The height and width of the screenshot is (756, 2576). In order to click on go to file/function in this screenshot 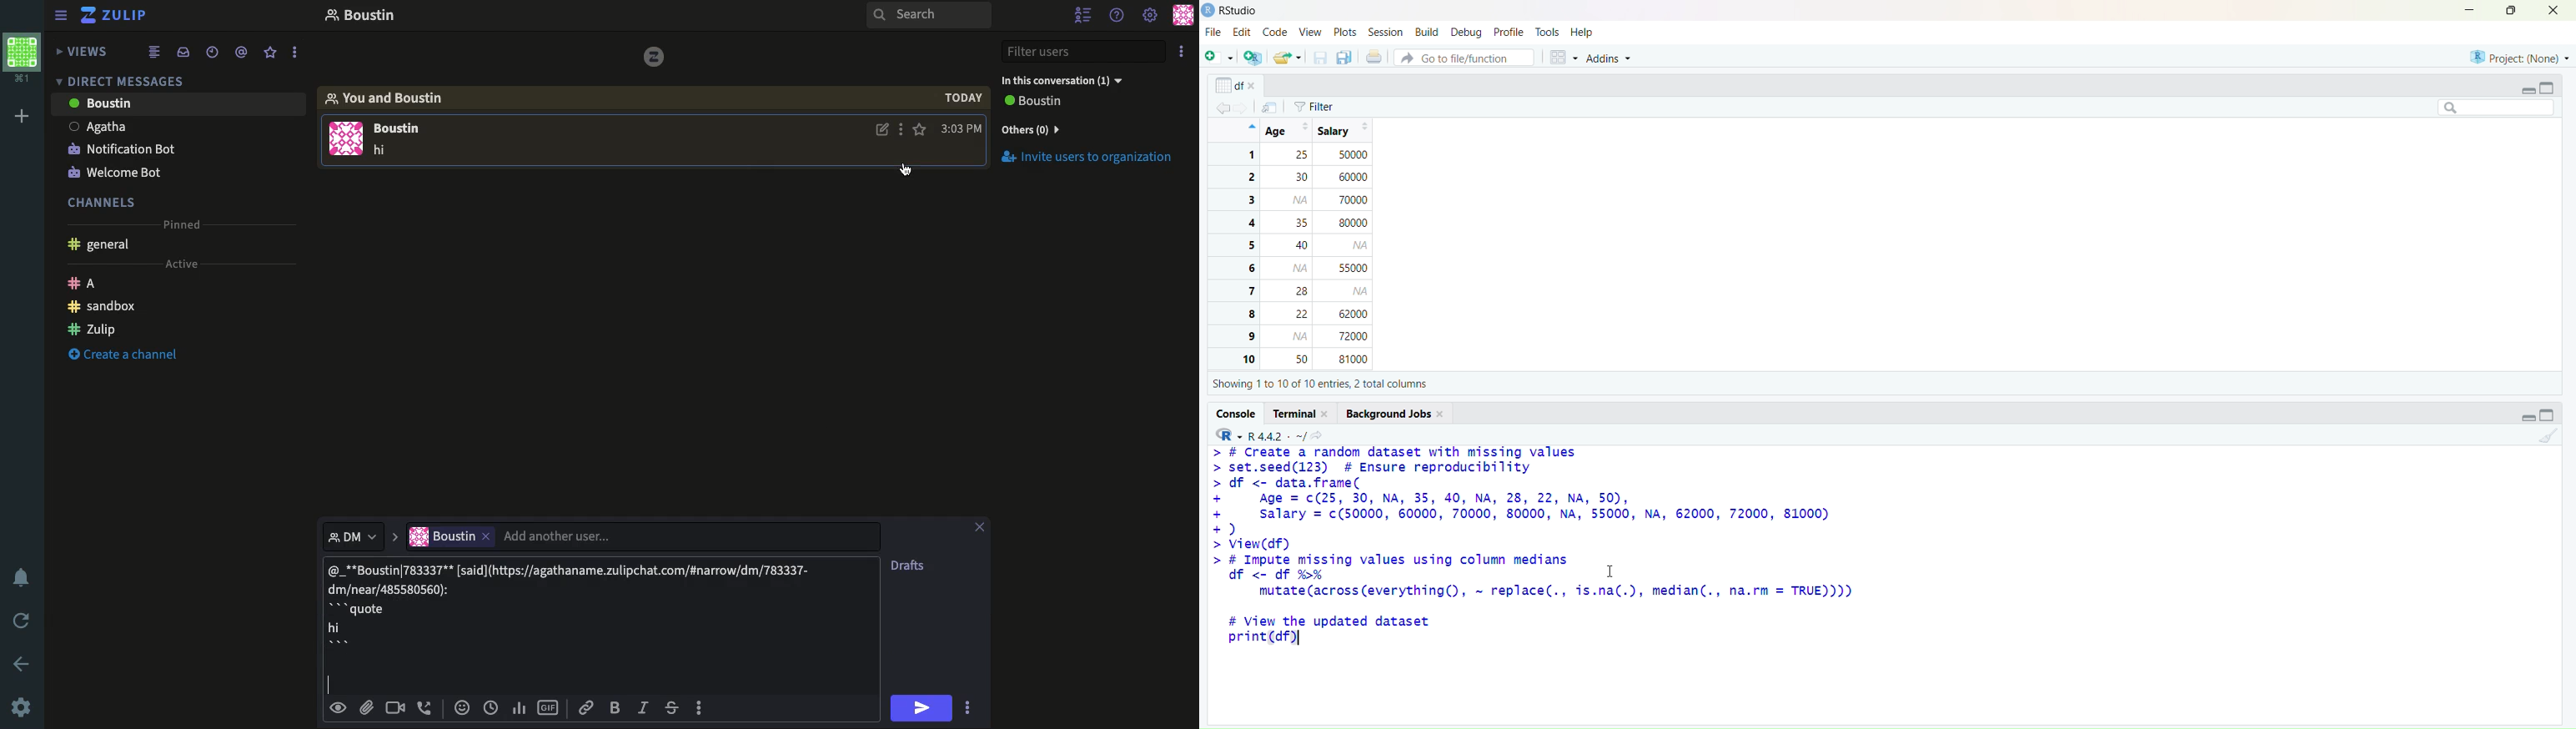, I will do `click(1463, 58)`.